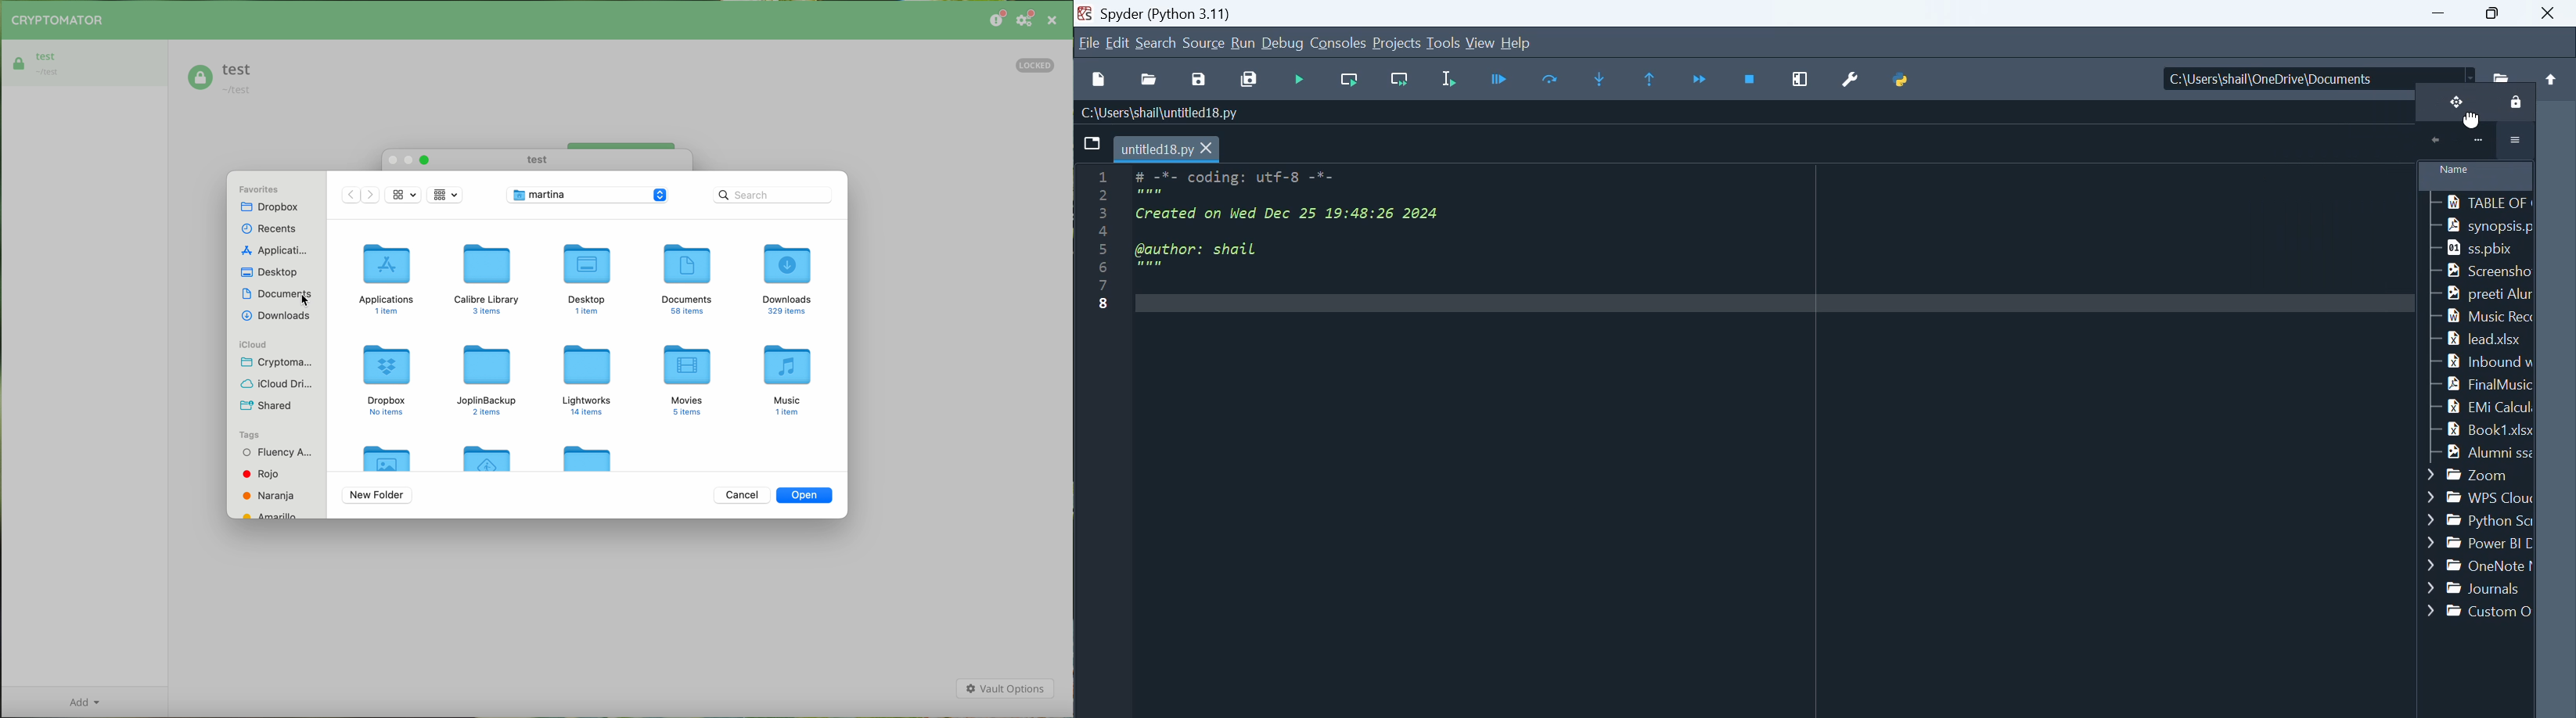  Describe the element at coordinates (1160, 111) in the screenshot. I see `C:\users\shail\untitled18.py` at that location.